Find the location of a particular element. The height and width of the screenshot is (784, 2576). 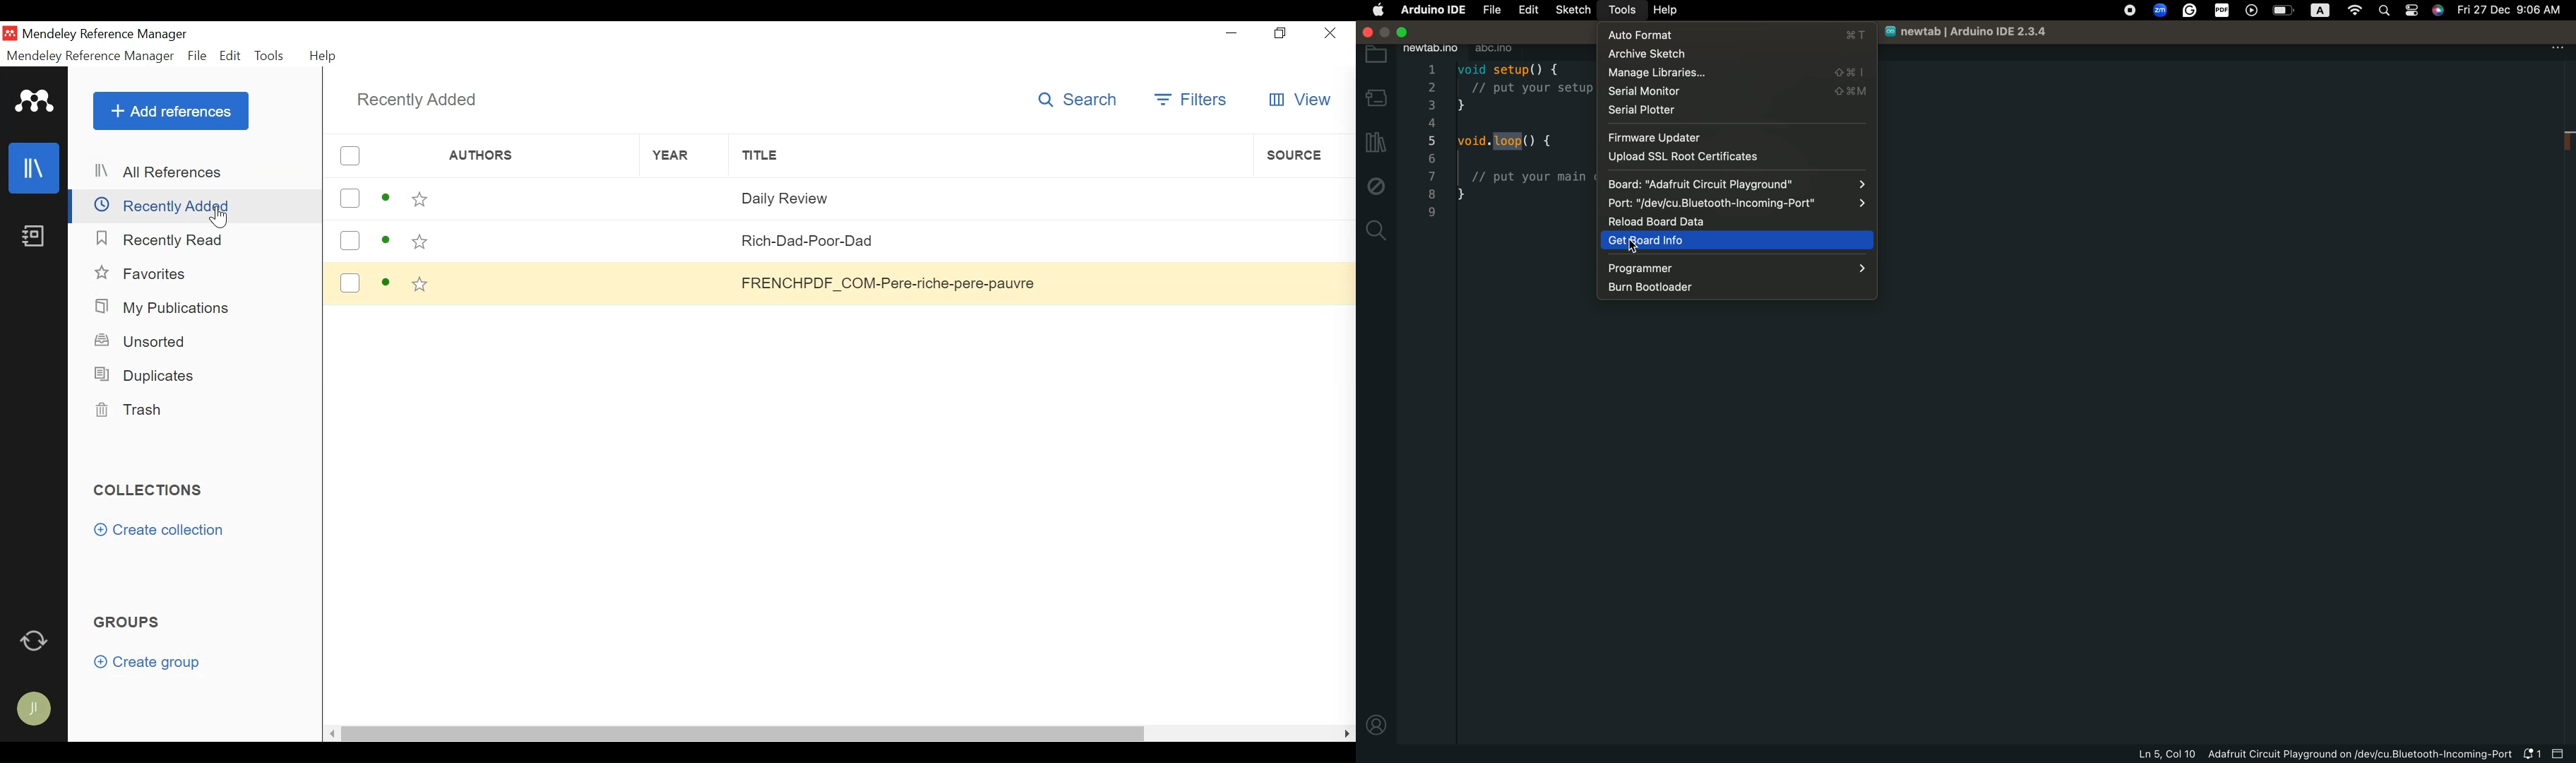

Source is located at coordinates (1300, 195).